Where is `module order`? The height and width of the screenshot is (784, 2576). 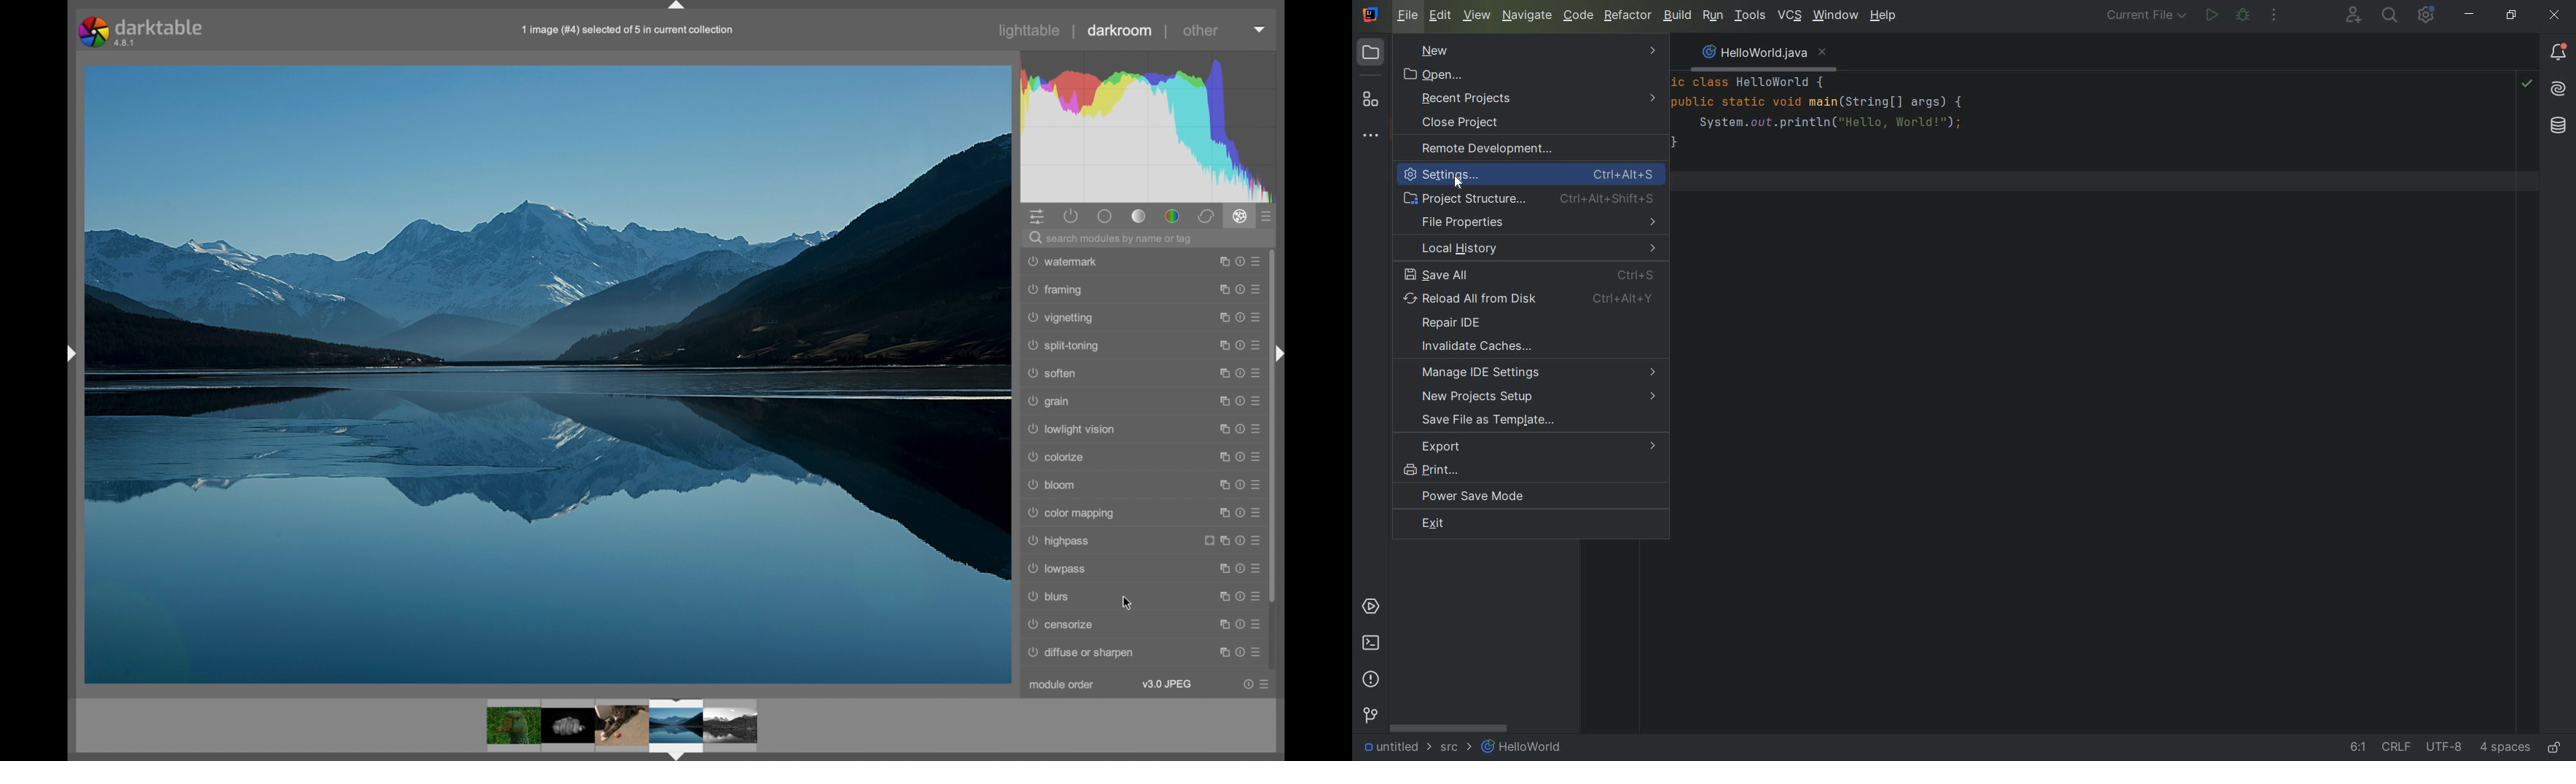 module order is located at coordinates (1061, 685).